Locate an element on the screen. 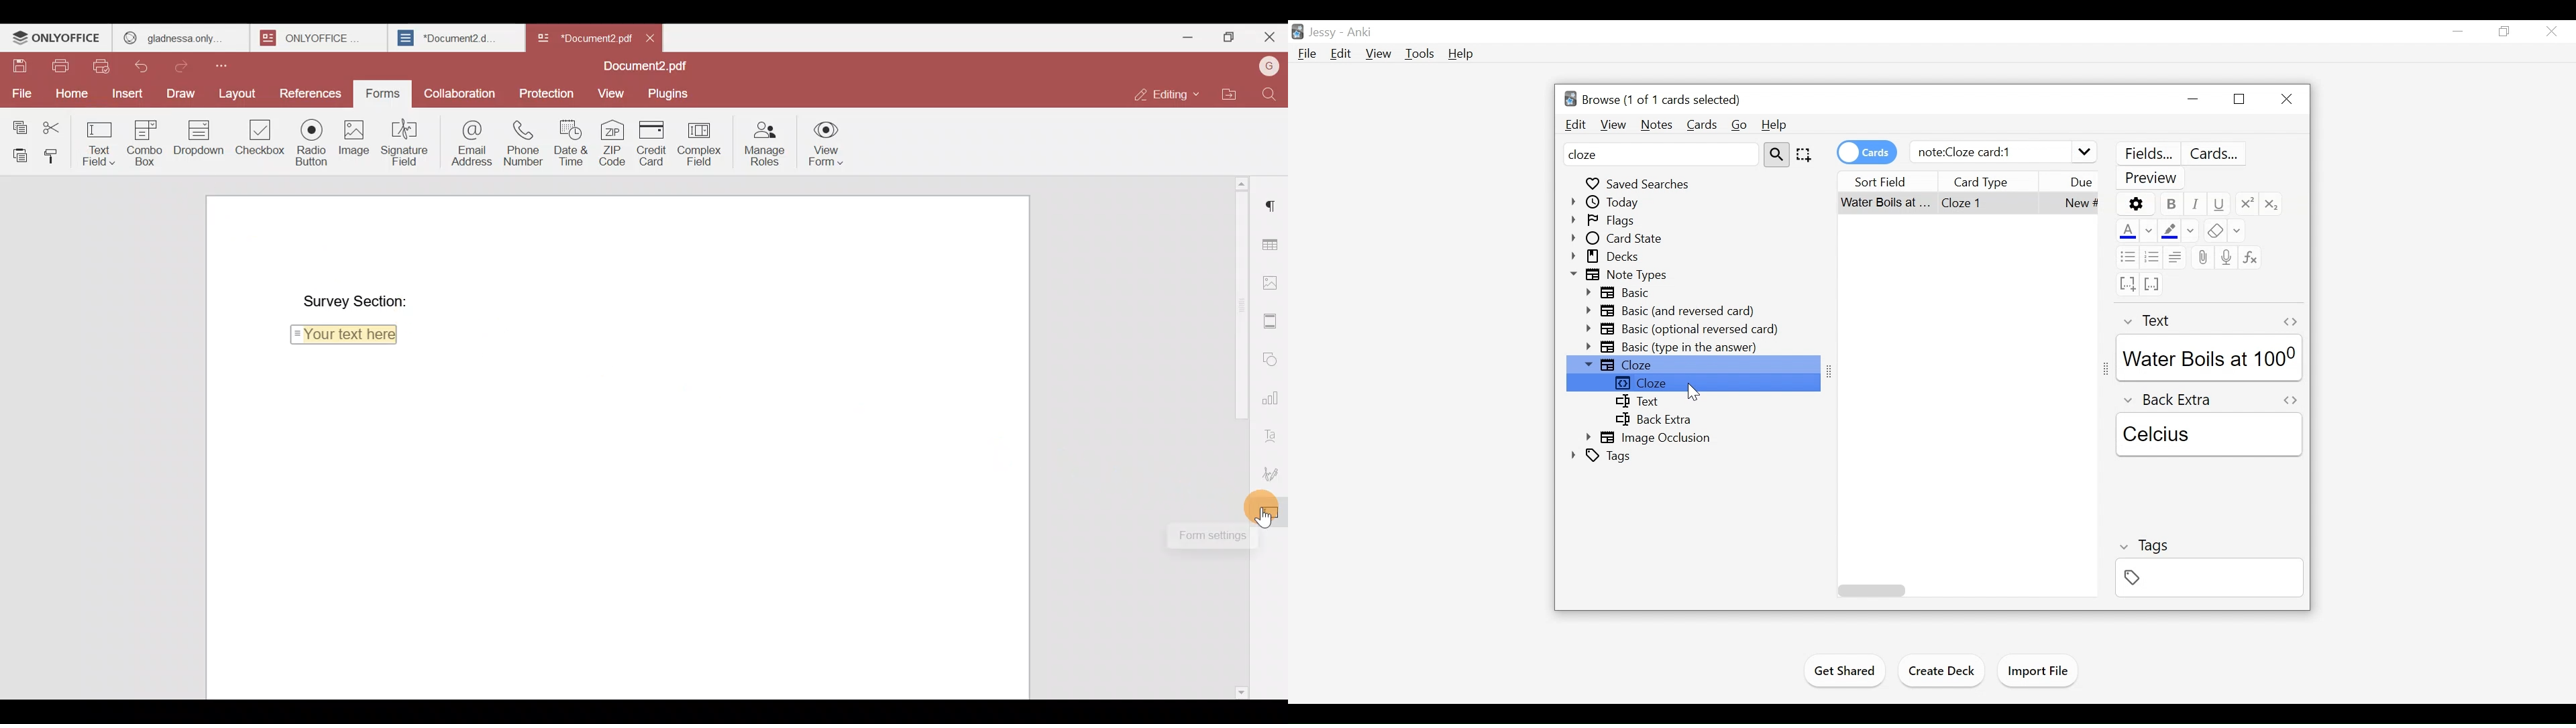 The image size is (2576, 728). Decks is located at coordinates (1607, 257).